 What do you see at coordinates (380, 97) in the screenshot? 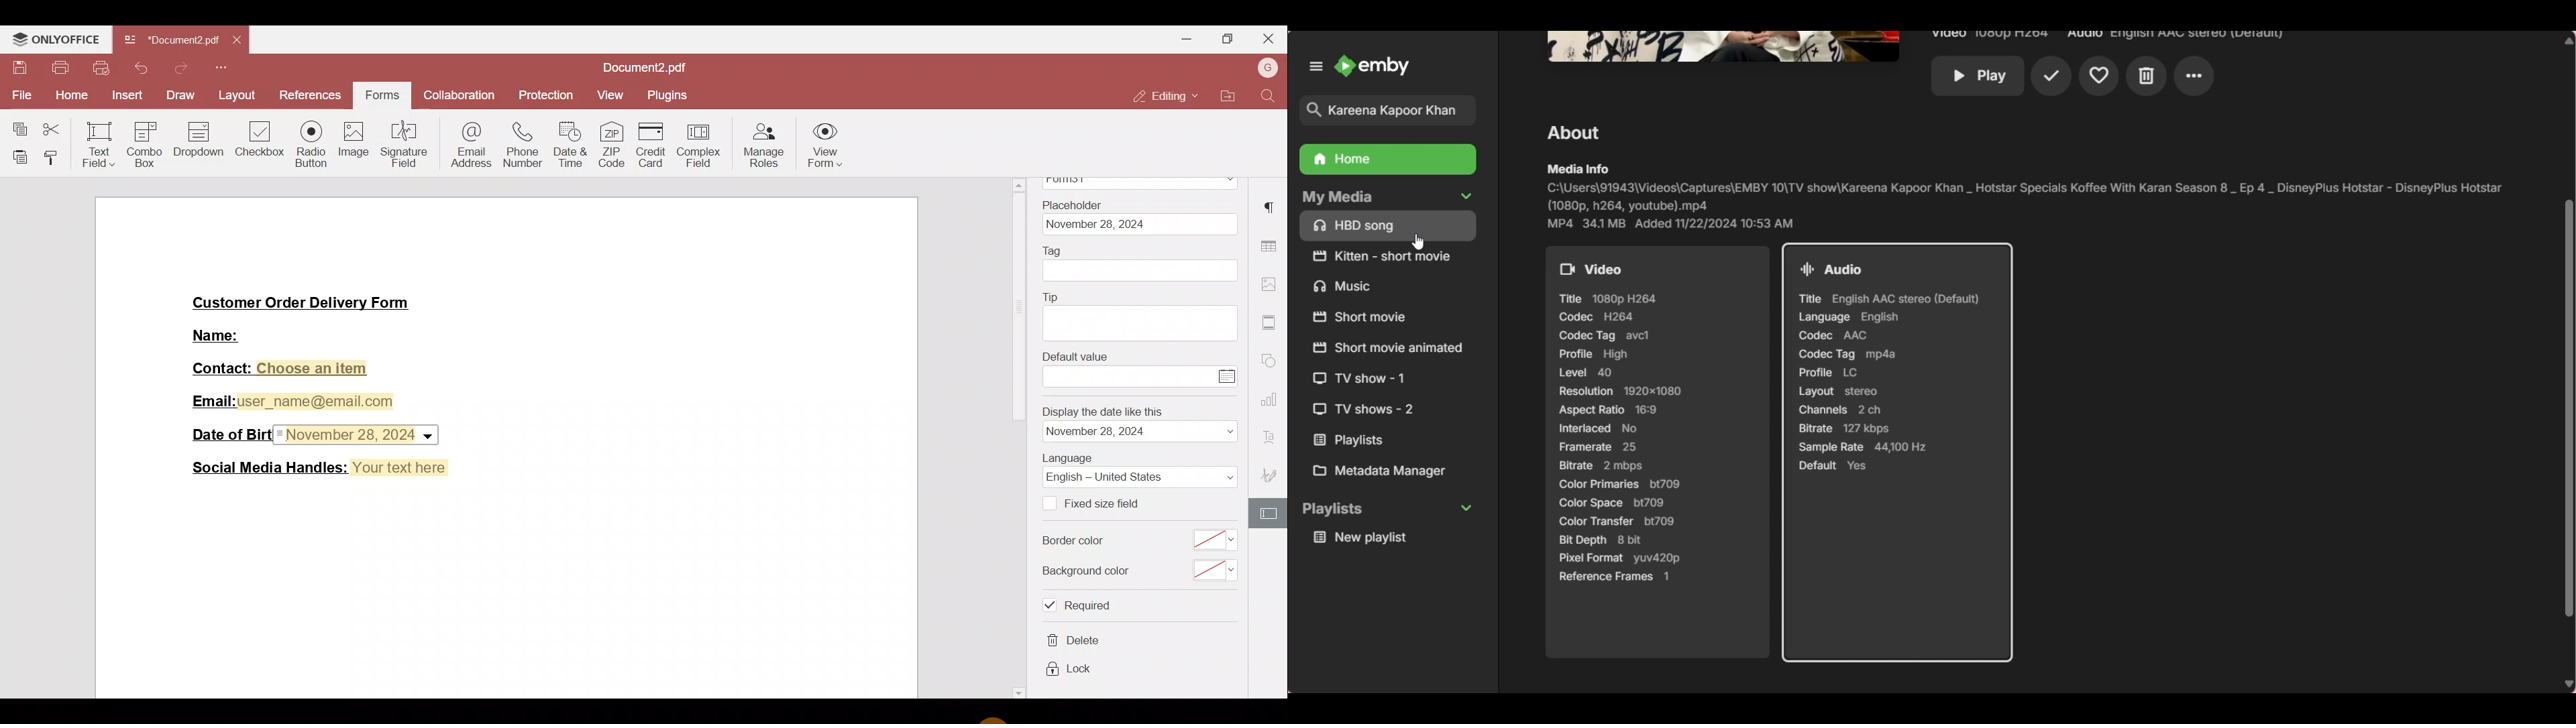
I see `Forms` at bounding box center [380, 97].